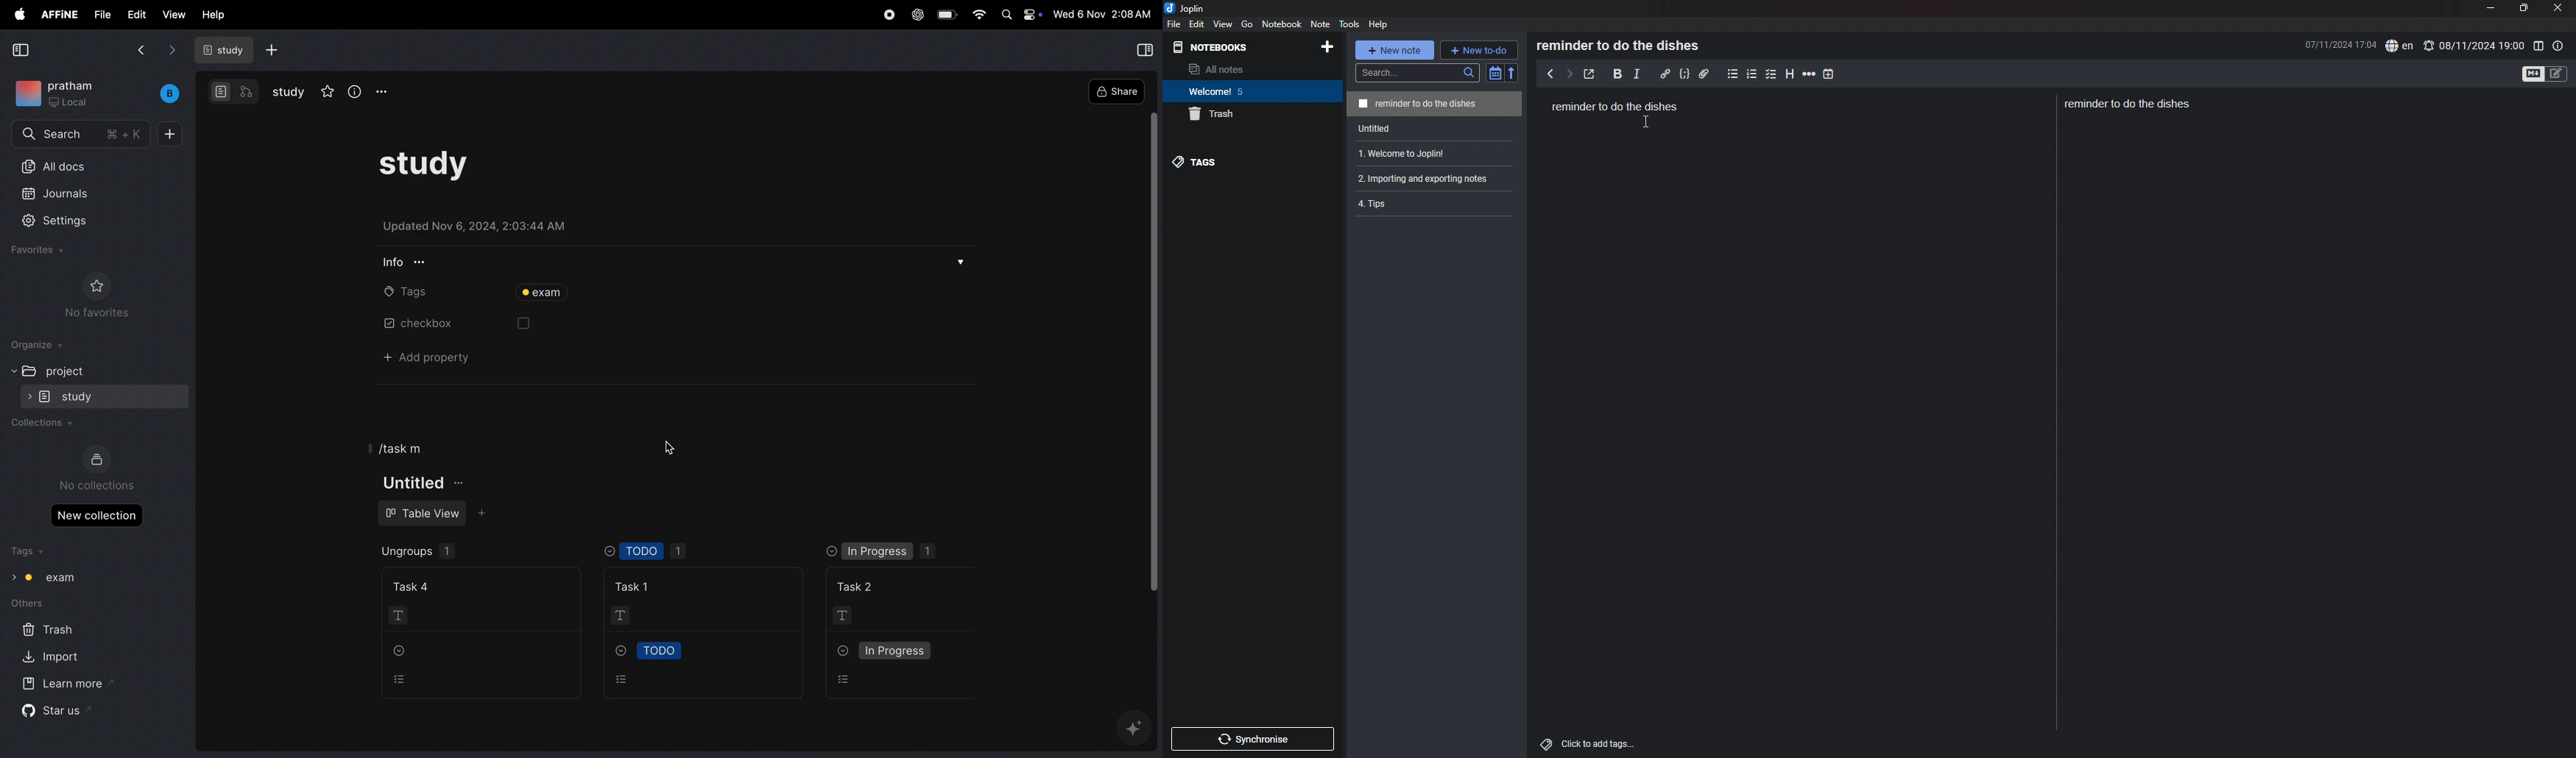  What do you see at coordinates (54, 713) in the screenshot?
I see `star us` at bounding box center [54, 713].